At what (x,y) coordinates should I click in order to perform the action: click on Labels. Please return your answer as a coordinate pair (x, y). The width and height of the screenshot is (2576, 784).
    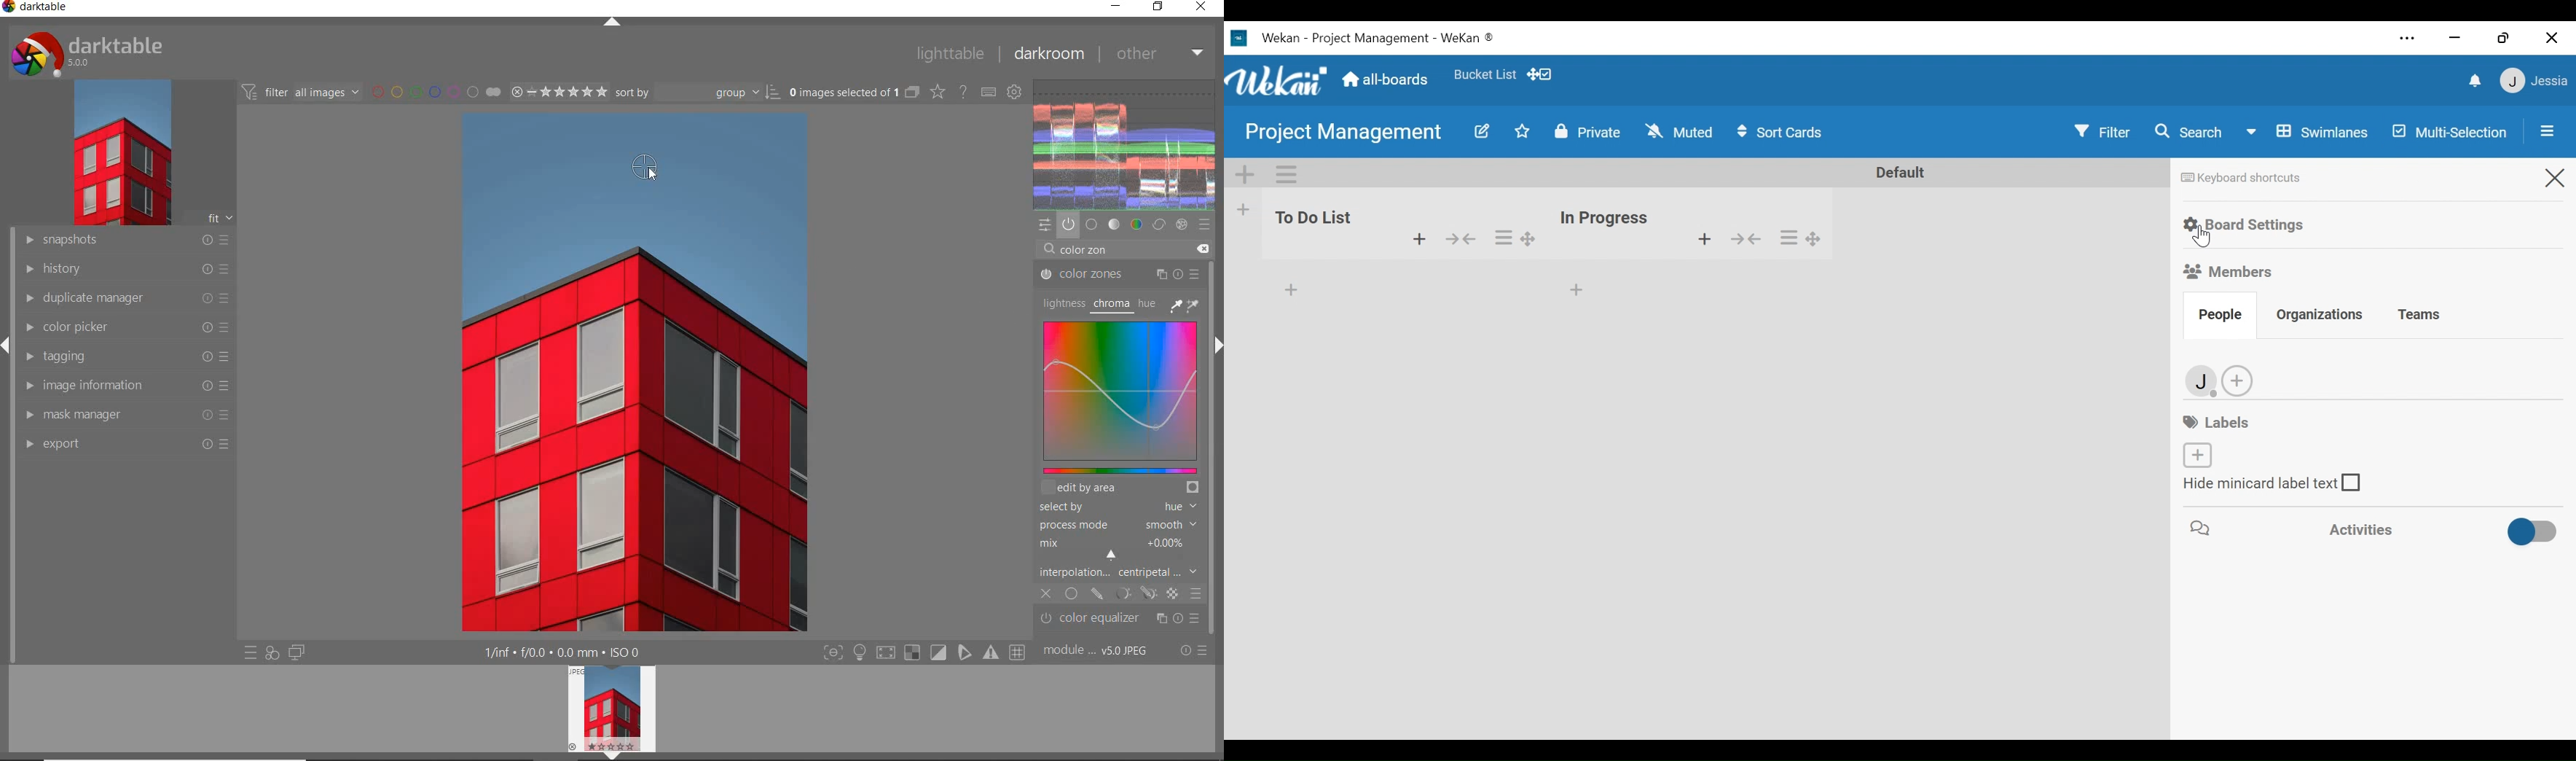
    Looking at the image, I should click on (2219, 422).